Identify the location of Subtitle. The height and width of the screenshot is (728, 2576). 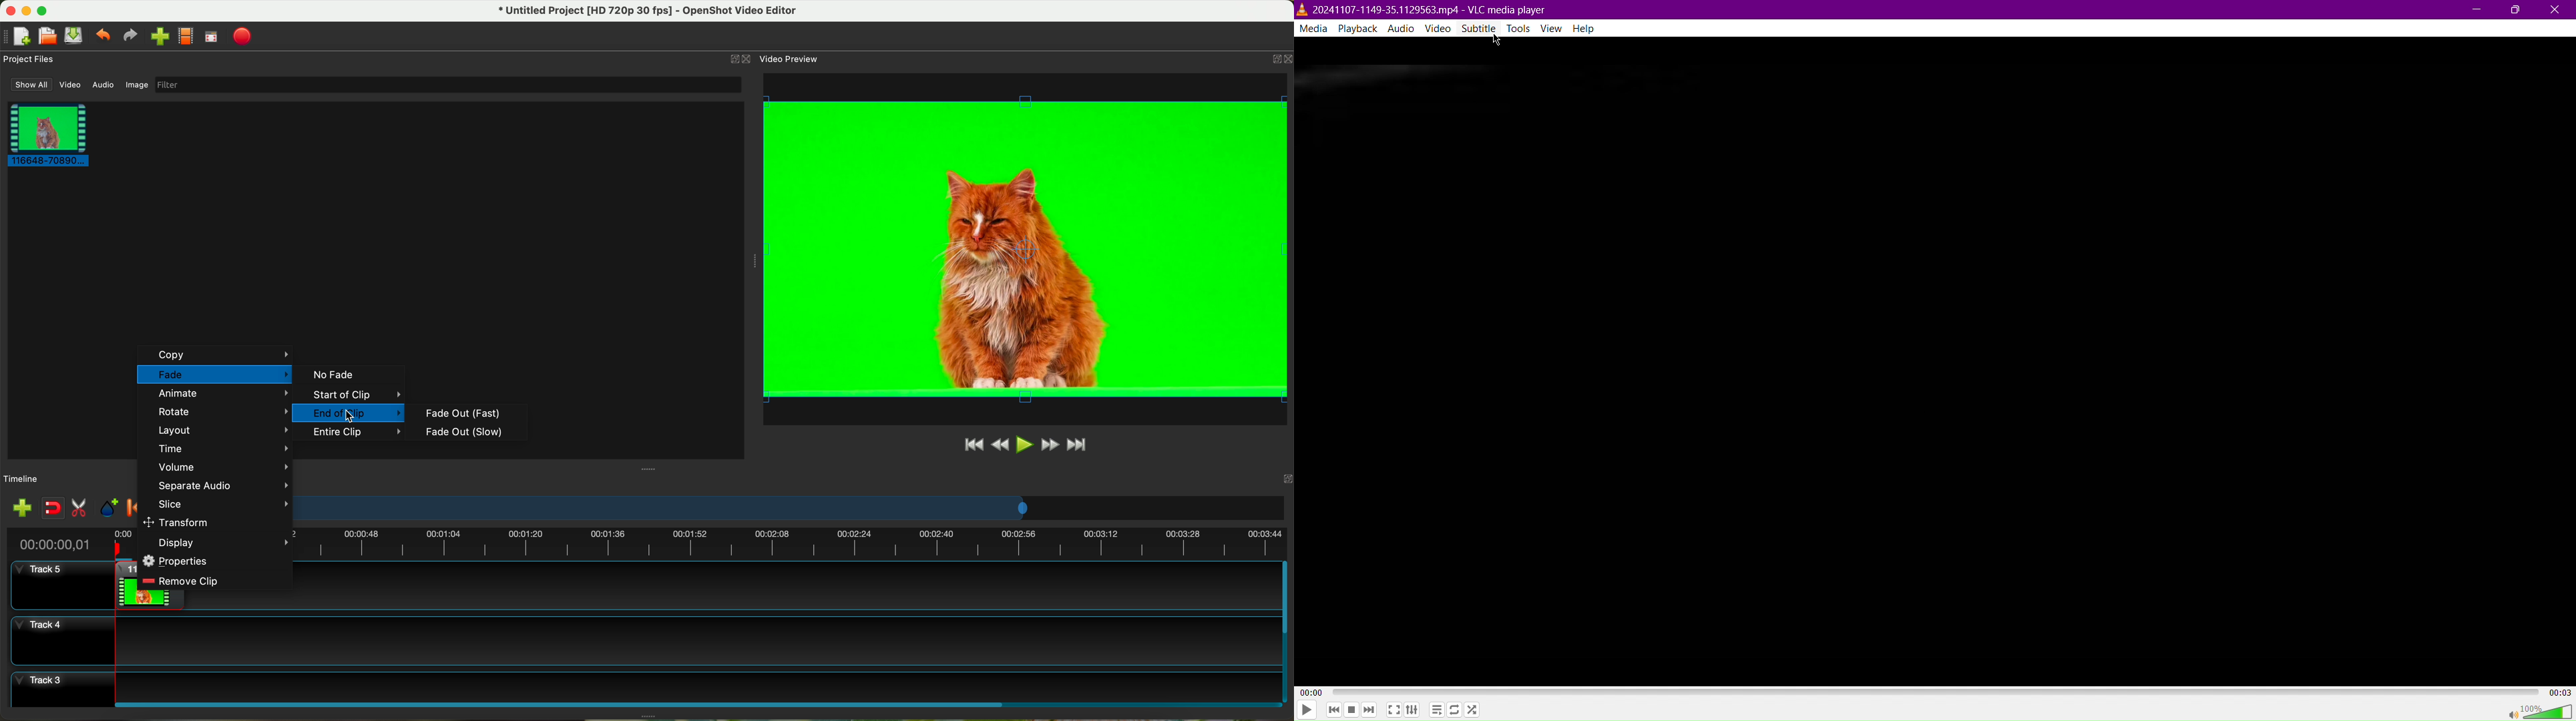
(1480, 28).